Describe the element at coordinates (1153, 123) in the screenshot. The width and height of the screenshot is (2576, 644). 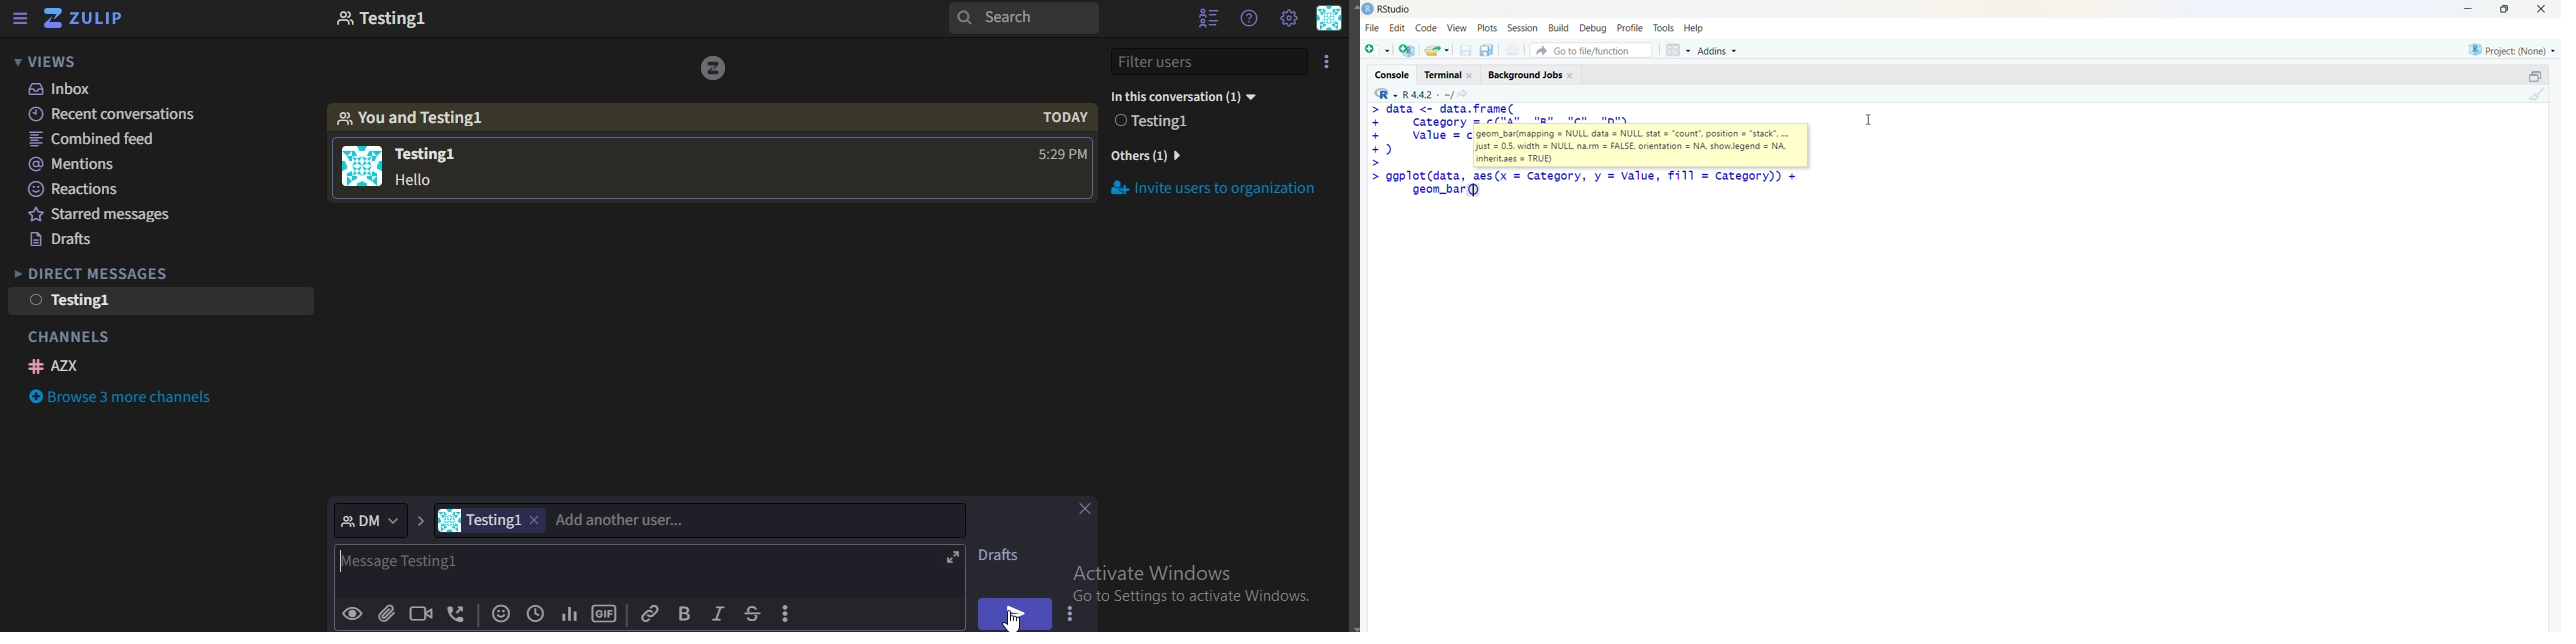
I see `testing` at that location.